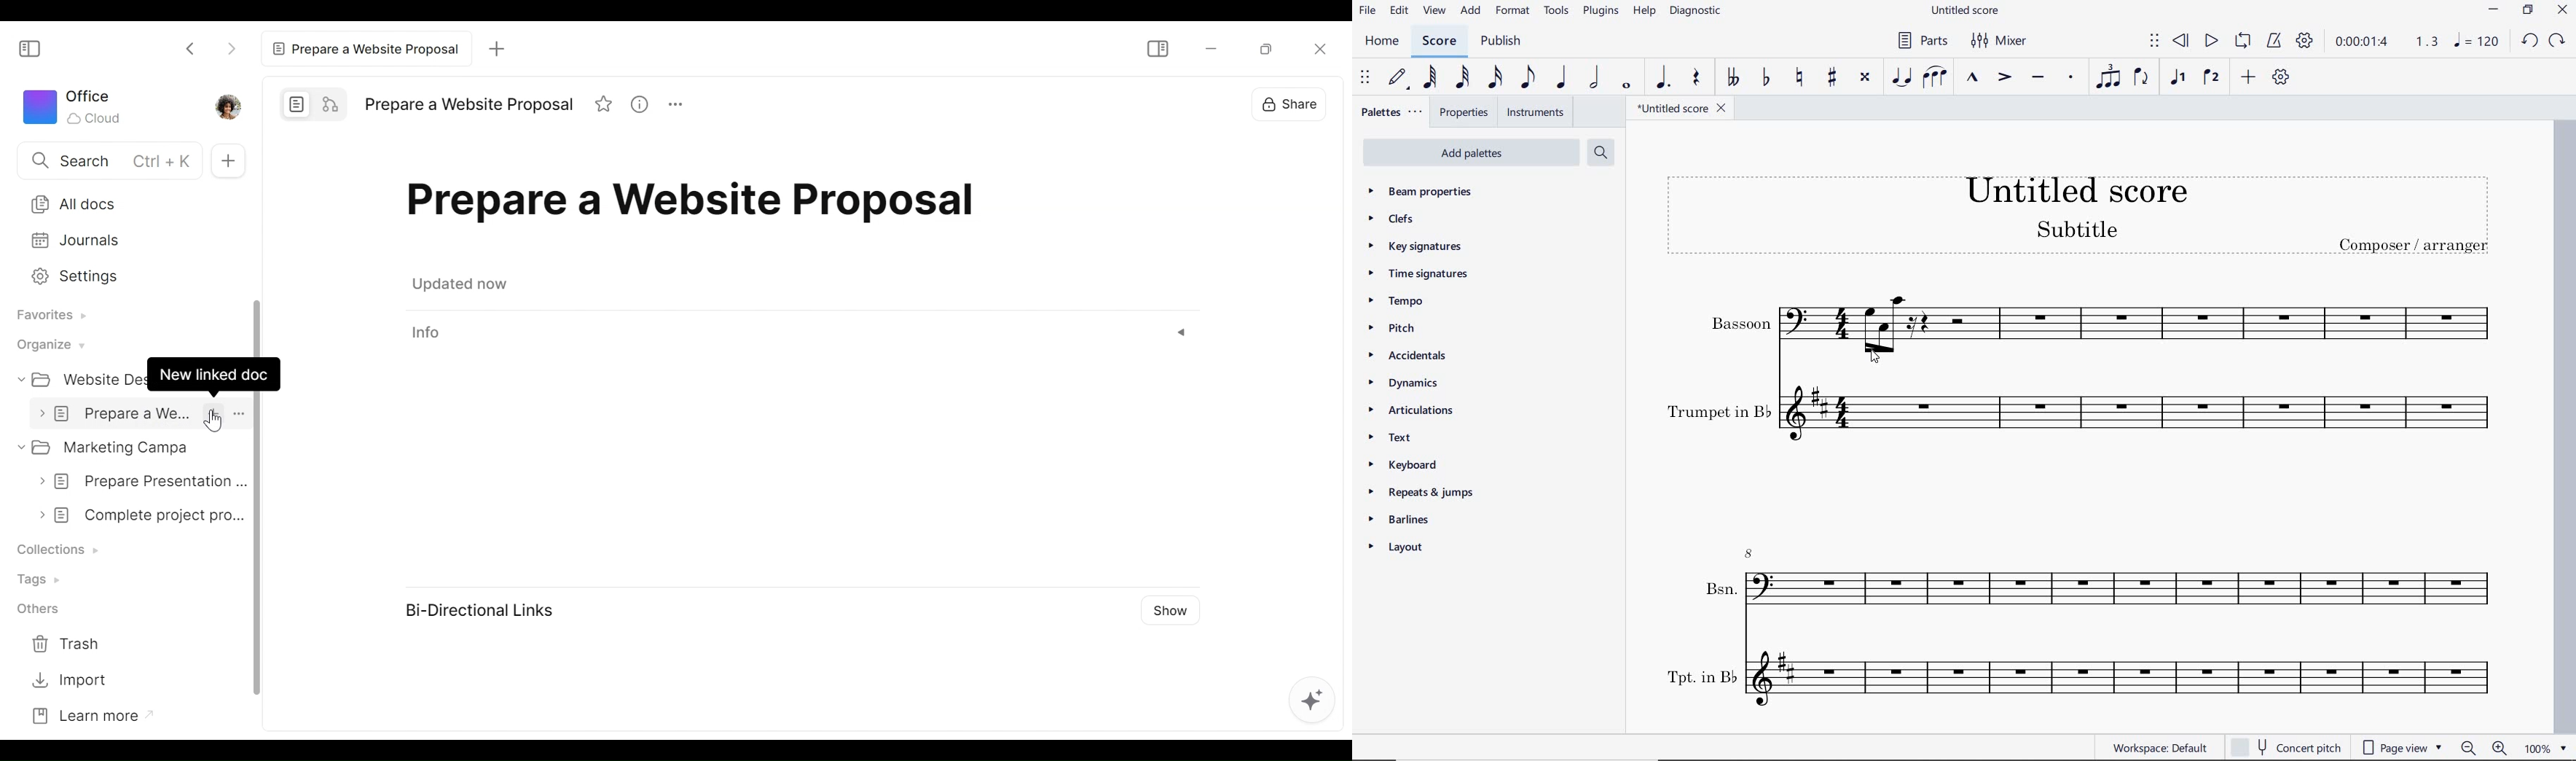 The height and width of the screenshot is (784, 2576). What do you see at coordinates (2275, 42) in the screenshot?
I see `metronome` at bounding box center [2275, 42].